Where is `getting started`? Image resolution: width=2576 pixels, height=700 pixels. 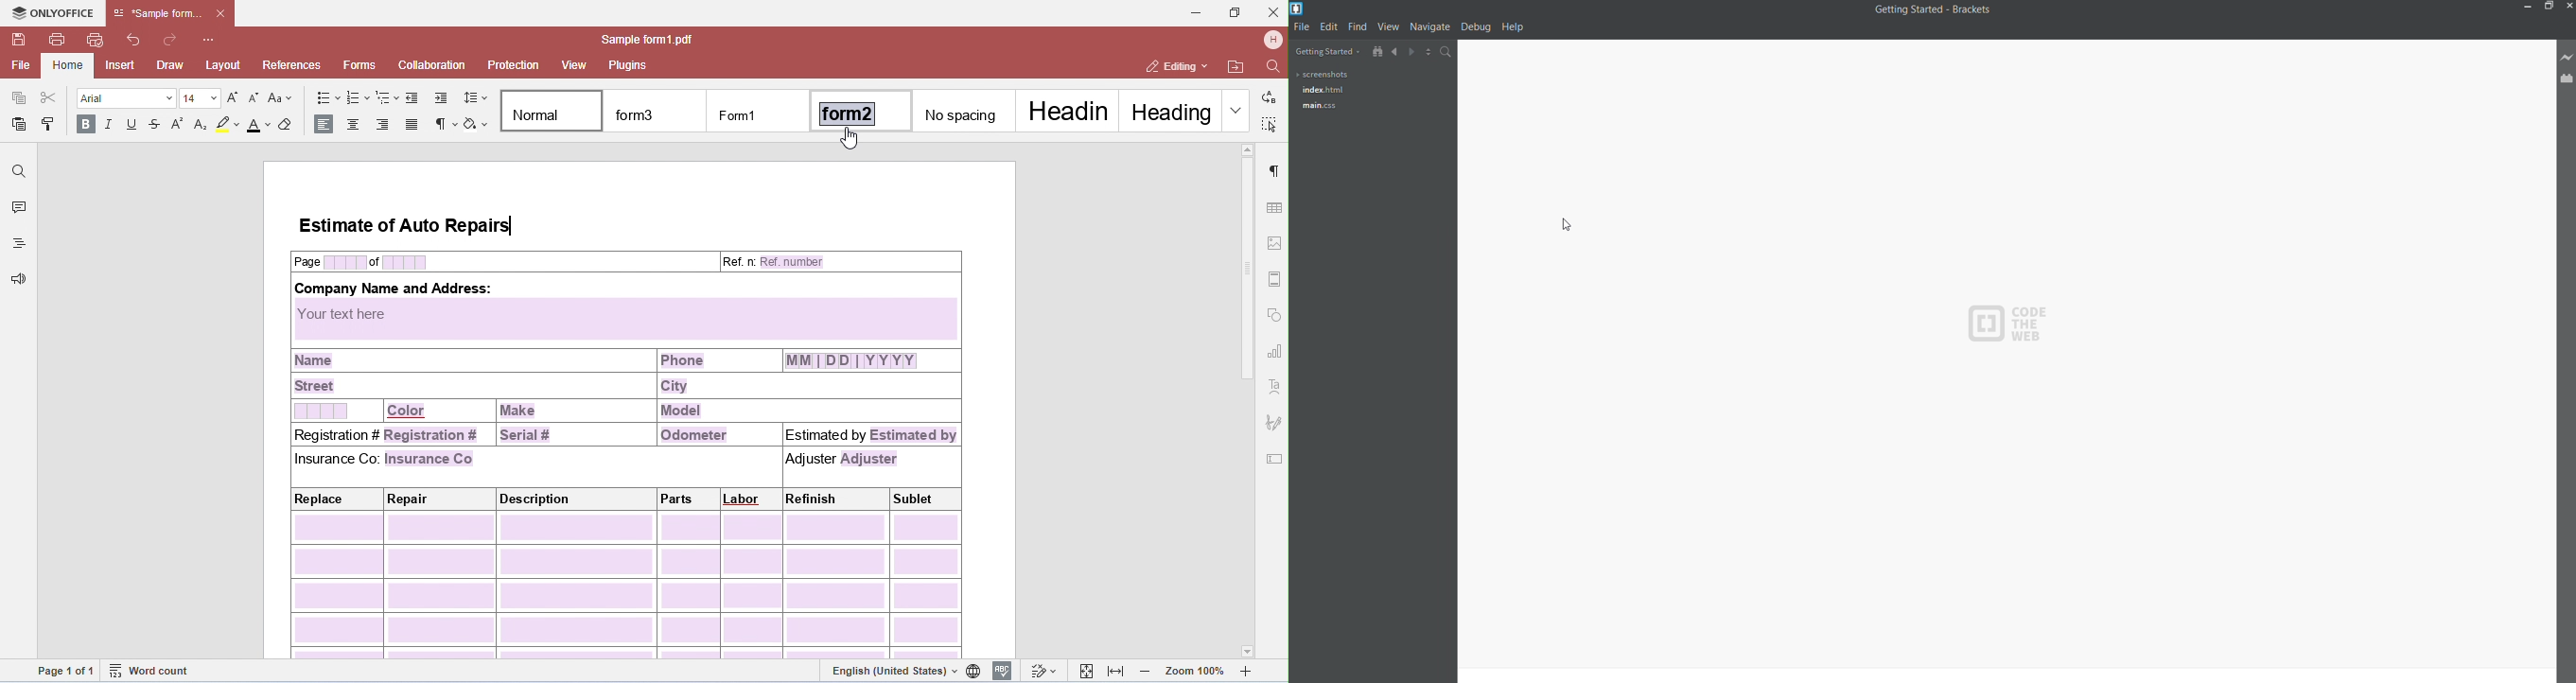
getting started is located at coordinates (1325, 50).